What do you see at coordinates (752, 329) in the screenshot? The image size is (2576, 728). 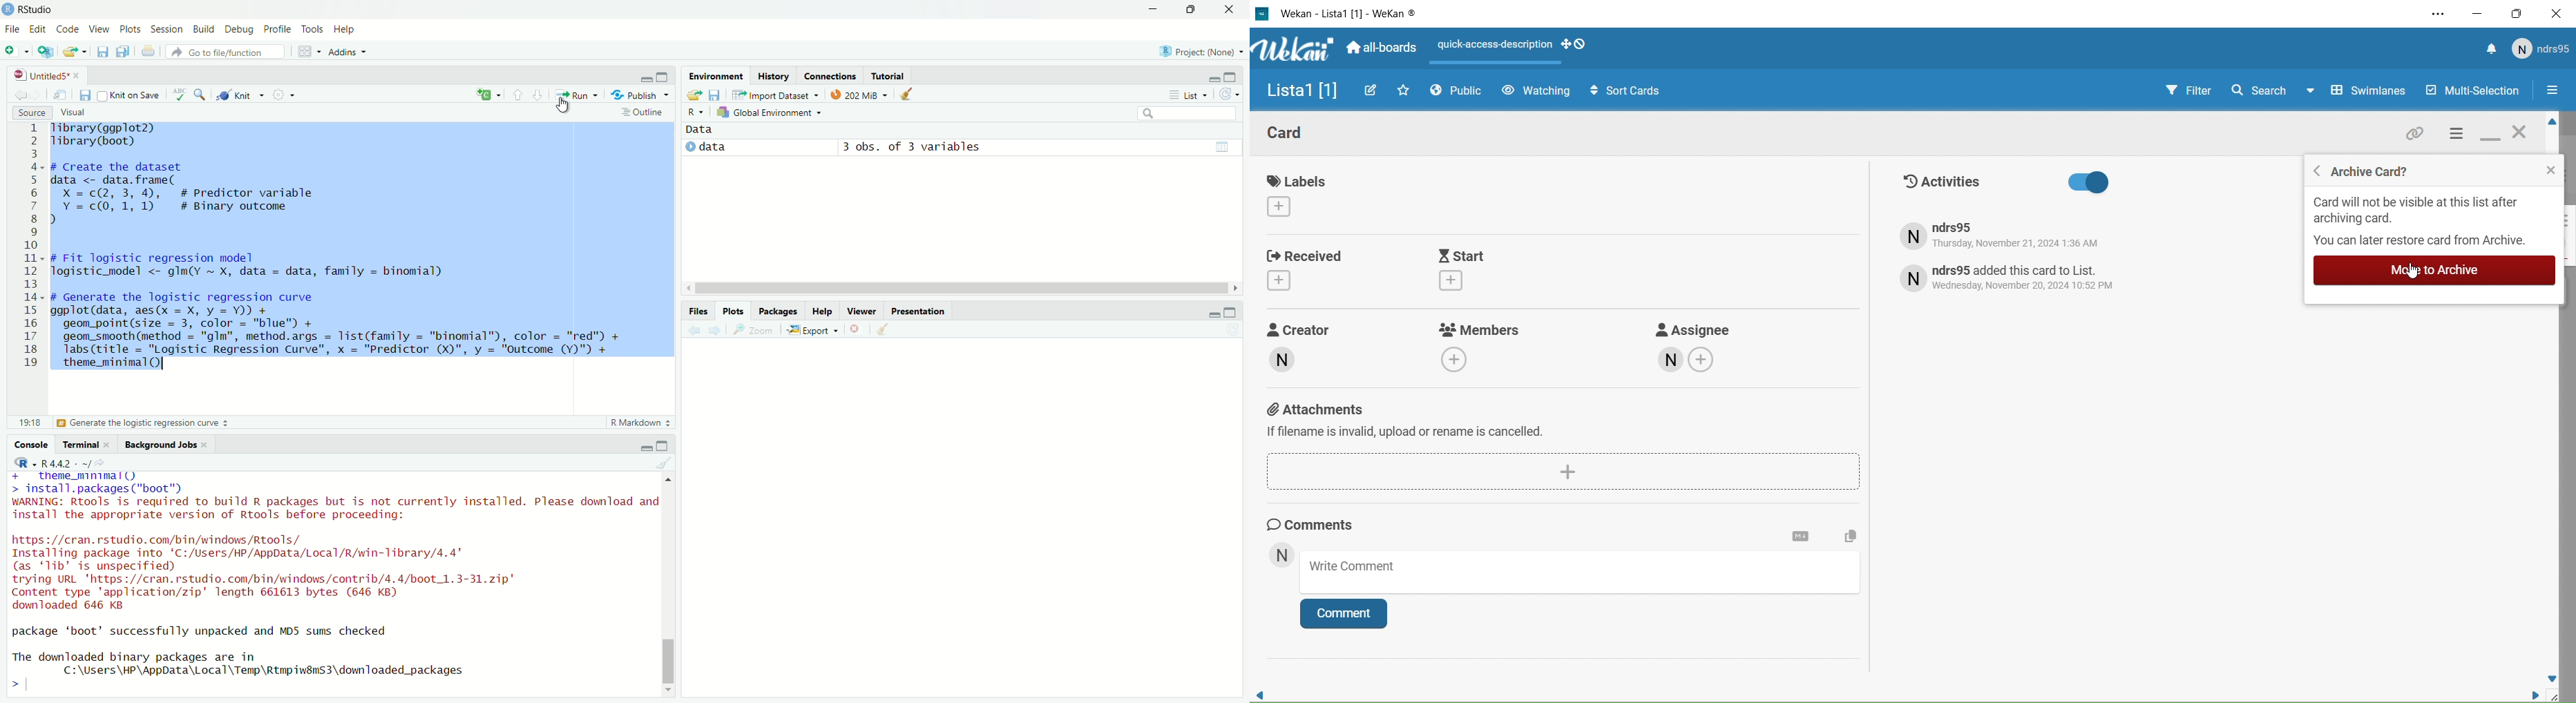 I see `Zoom` at bounding box center [752, 329].